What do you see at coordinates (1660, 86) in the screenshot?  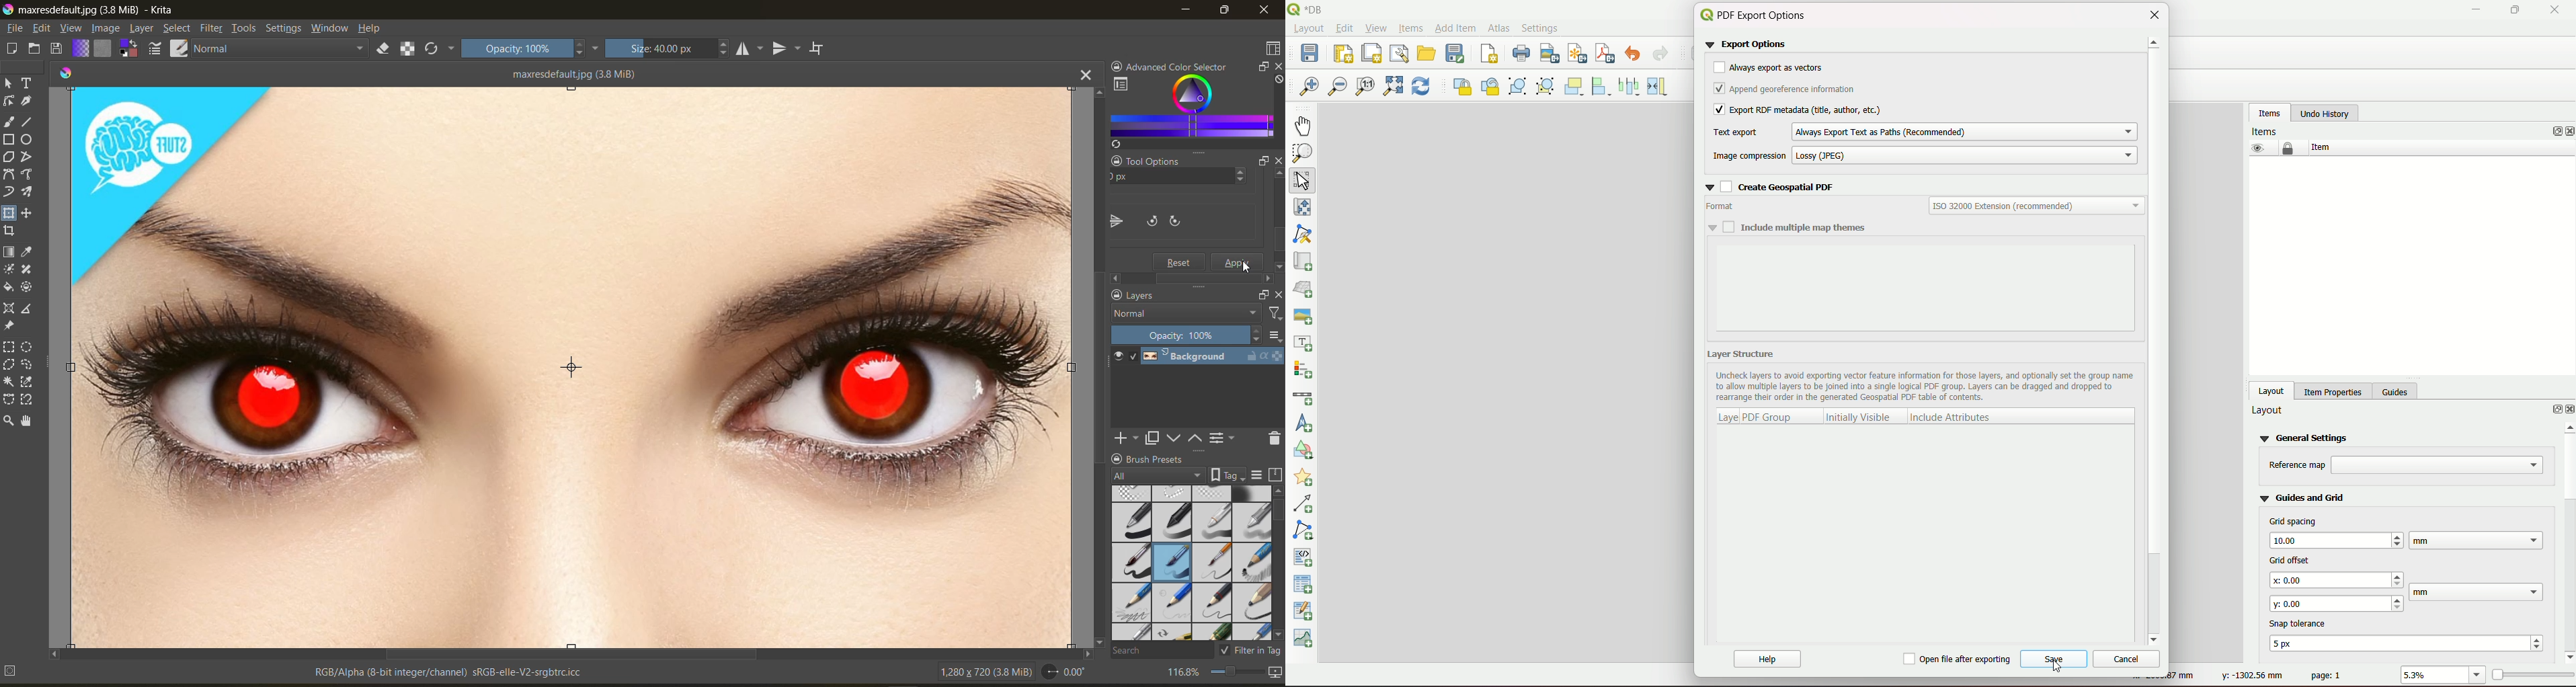 I see `resize item width` at bounding box center [1660, 86].